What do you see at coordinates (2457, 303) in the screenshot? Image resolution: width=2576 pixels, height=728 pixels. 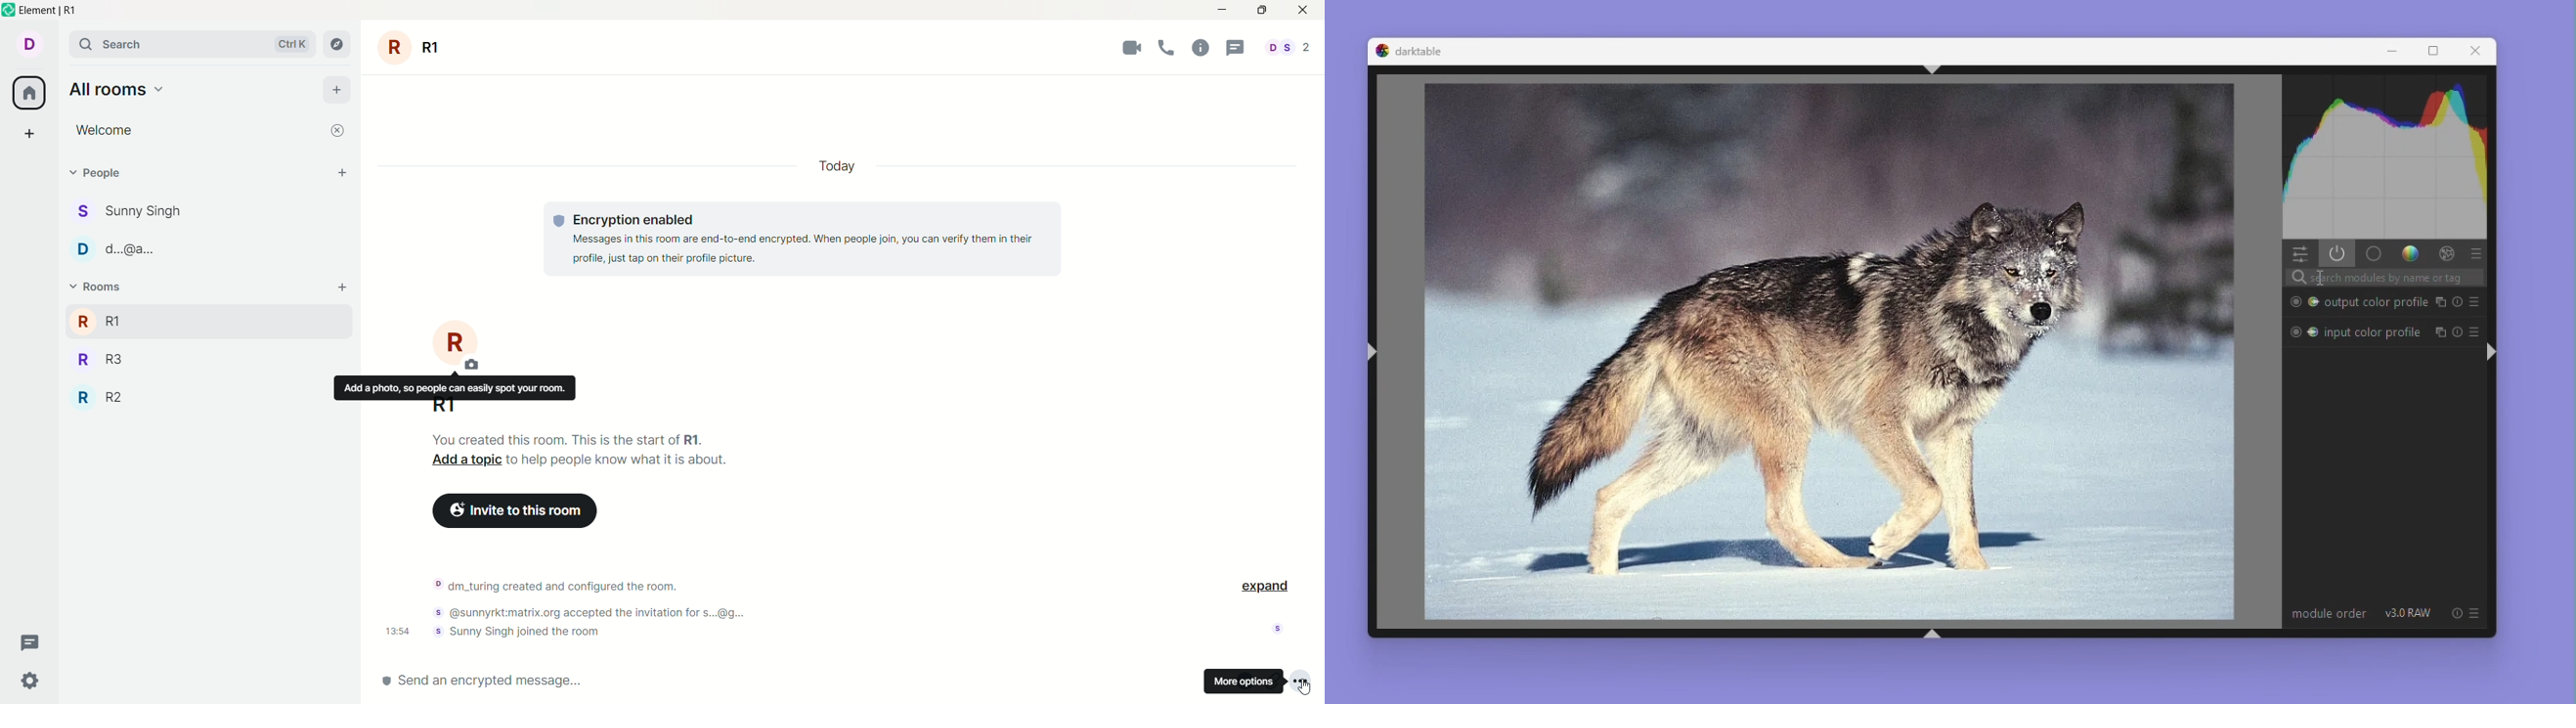 I see `Reset parameters` at bounding box center [2457, 303].